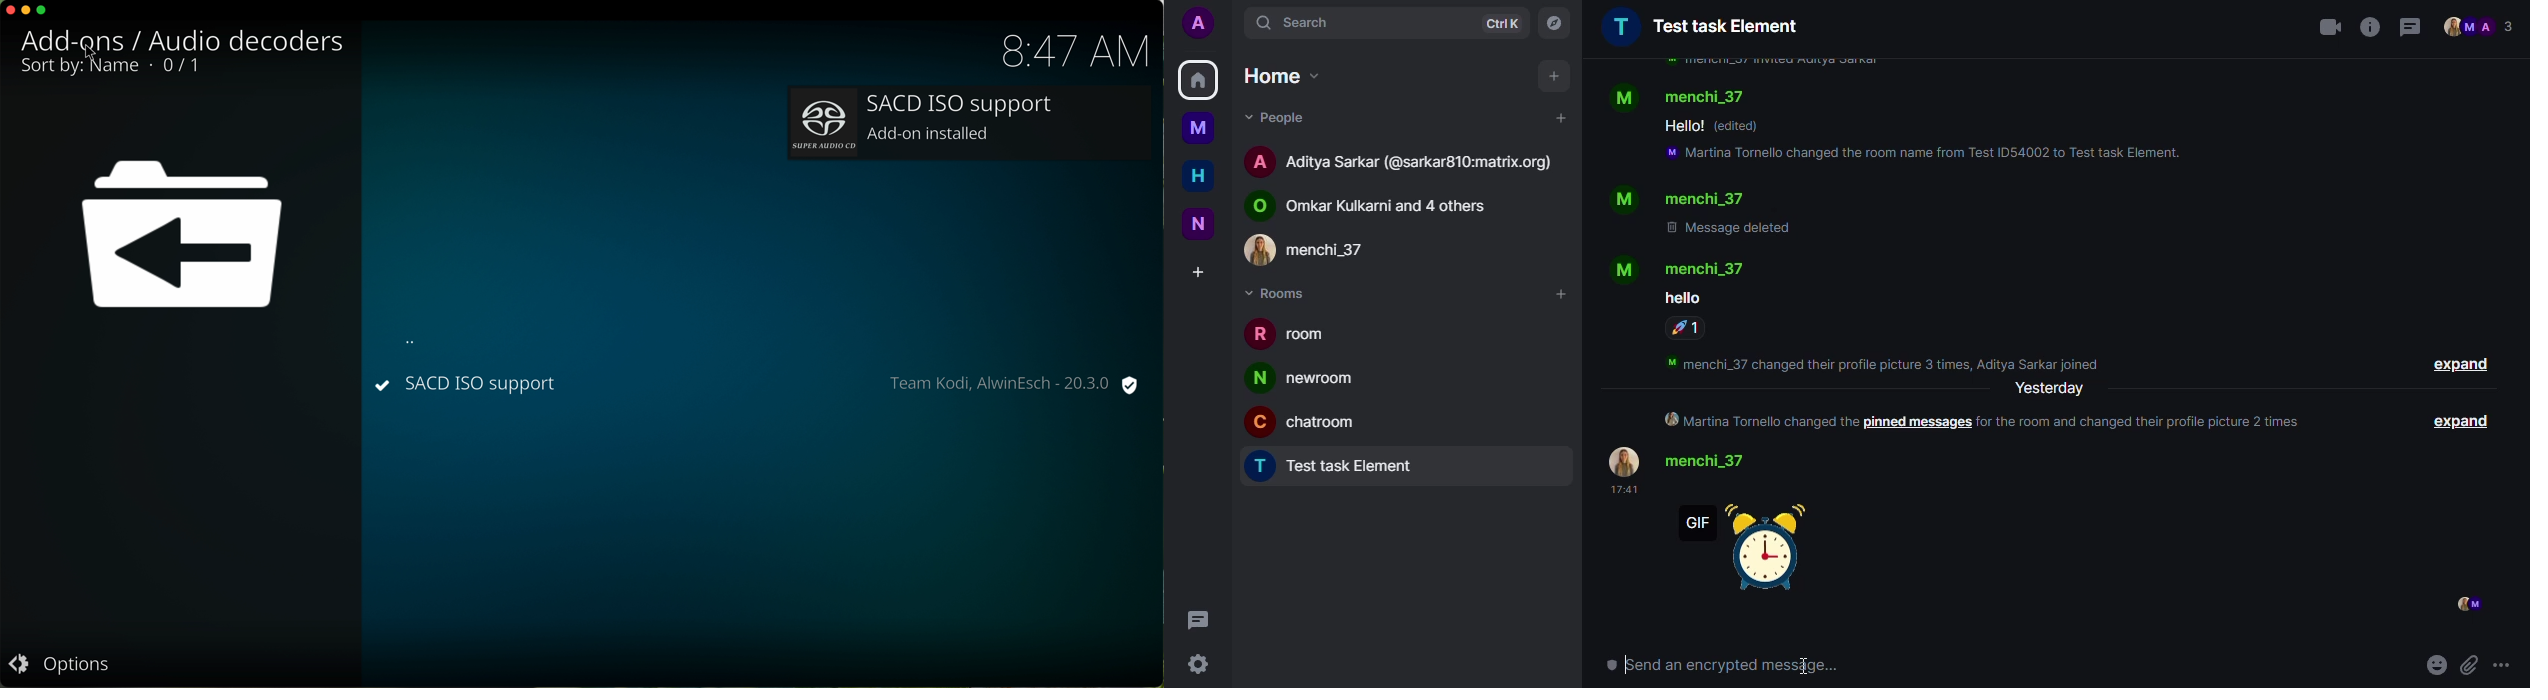 The image size is (2548, 700). What do you see at coordinates (2329, 26) in the screenshot?
I see `video call` at bounding box center [2329, 26].